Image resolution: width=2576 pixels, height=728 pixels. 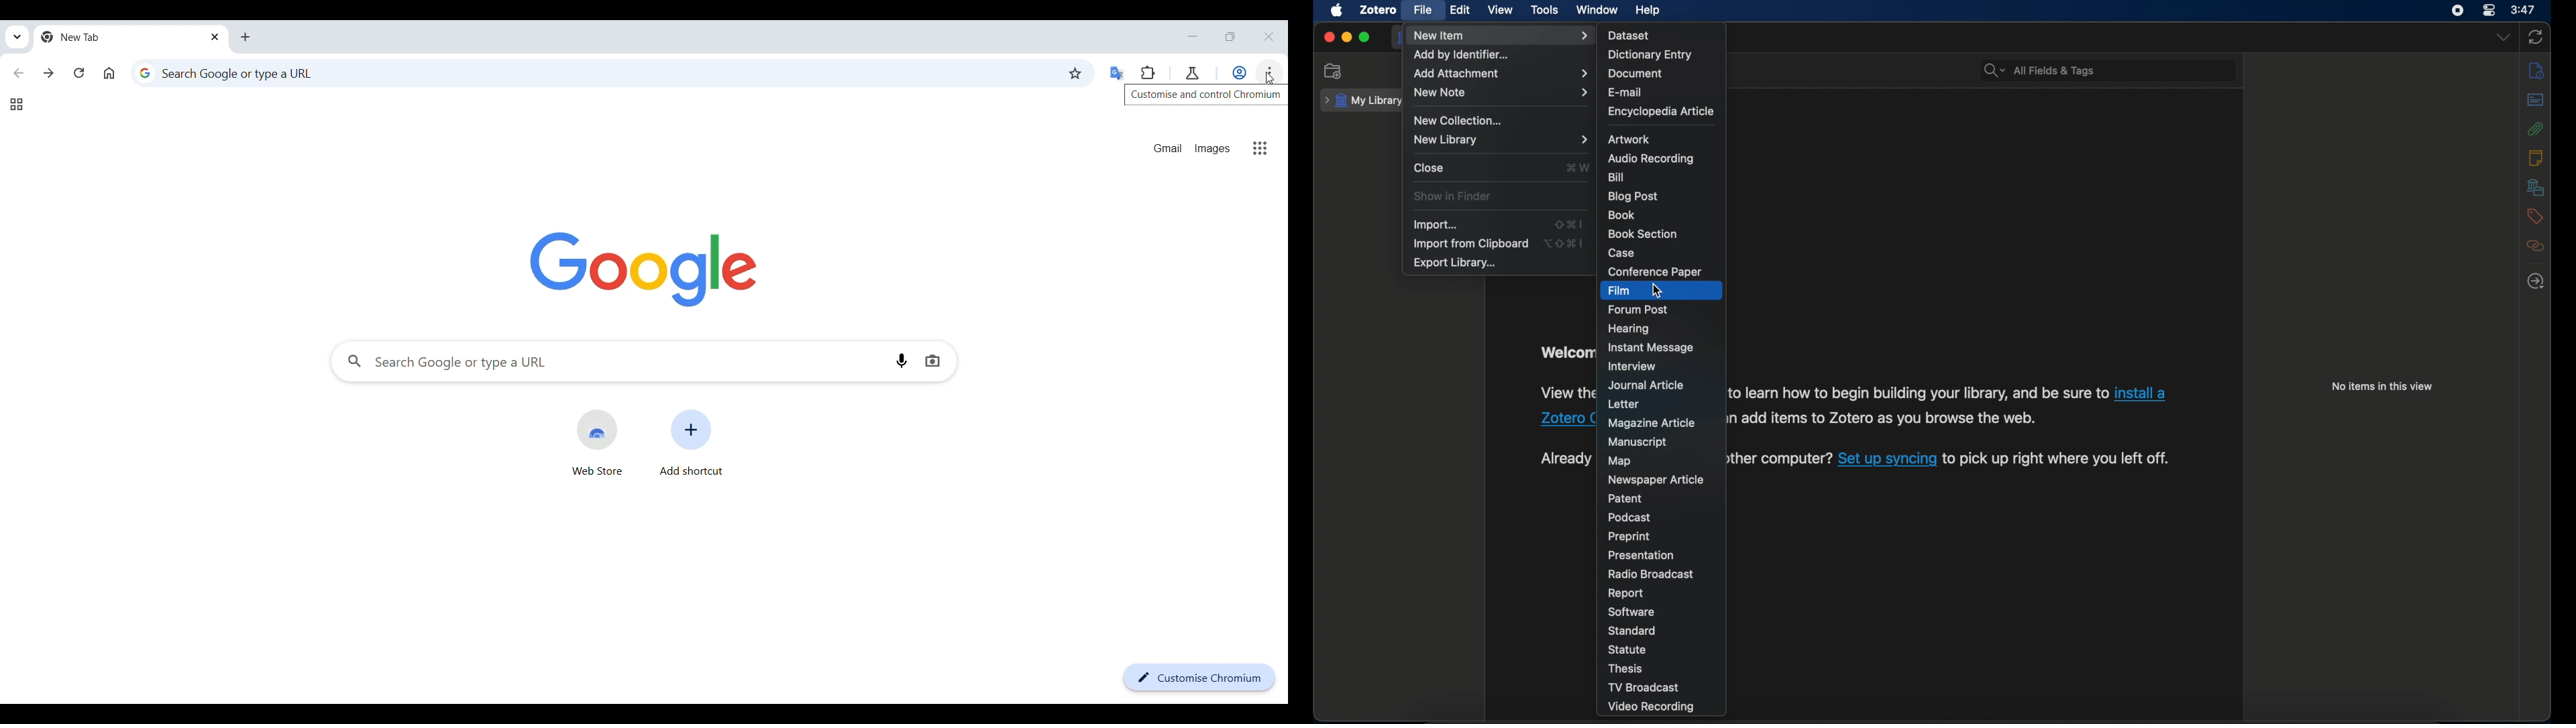 I want to click on standard, so click(x=1633, y=631).